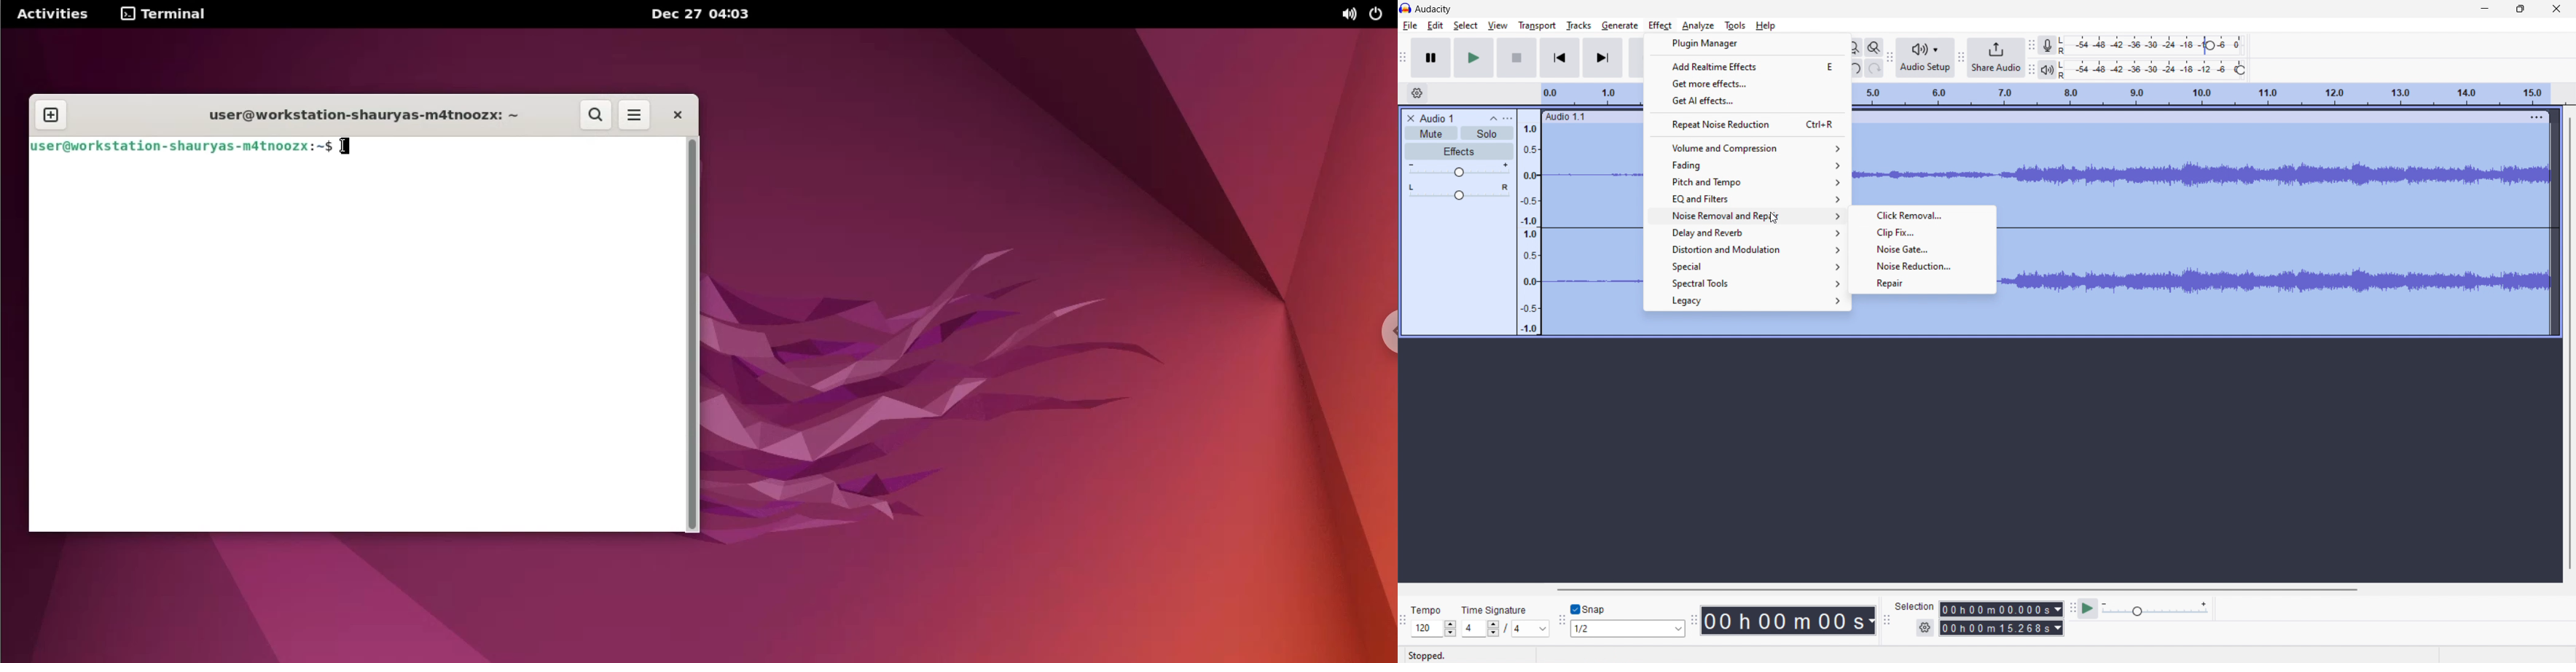 This screenshot has width=2576, height=672. Describe the element at coordinates (1748, 301) in the screenshot. I see `Legacy` at that location.